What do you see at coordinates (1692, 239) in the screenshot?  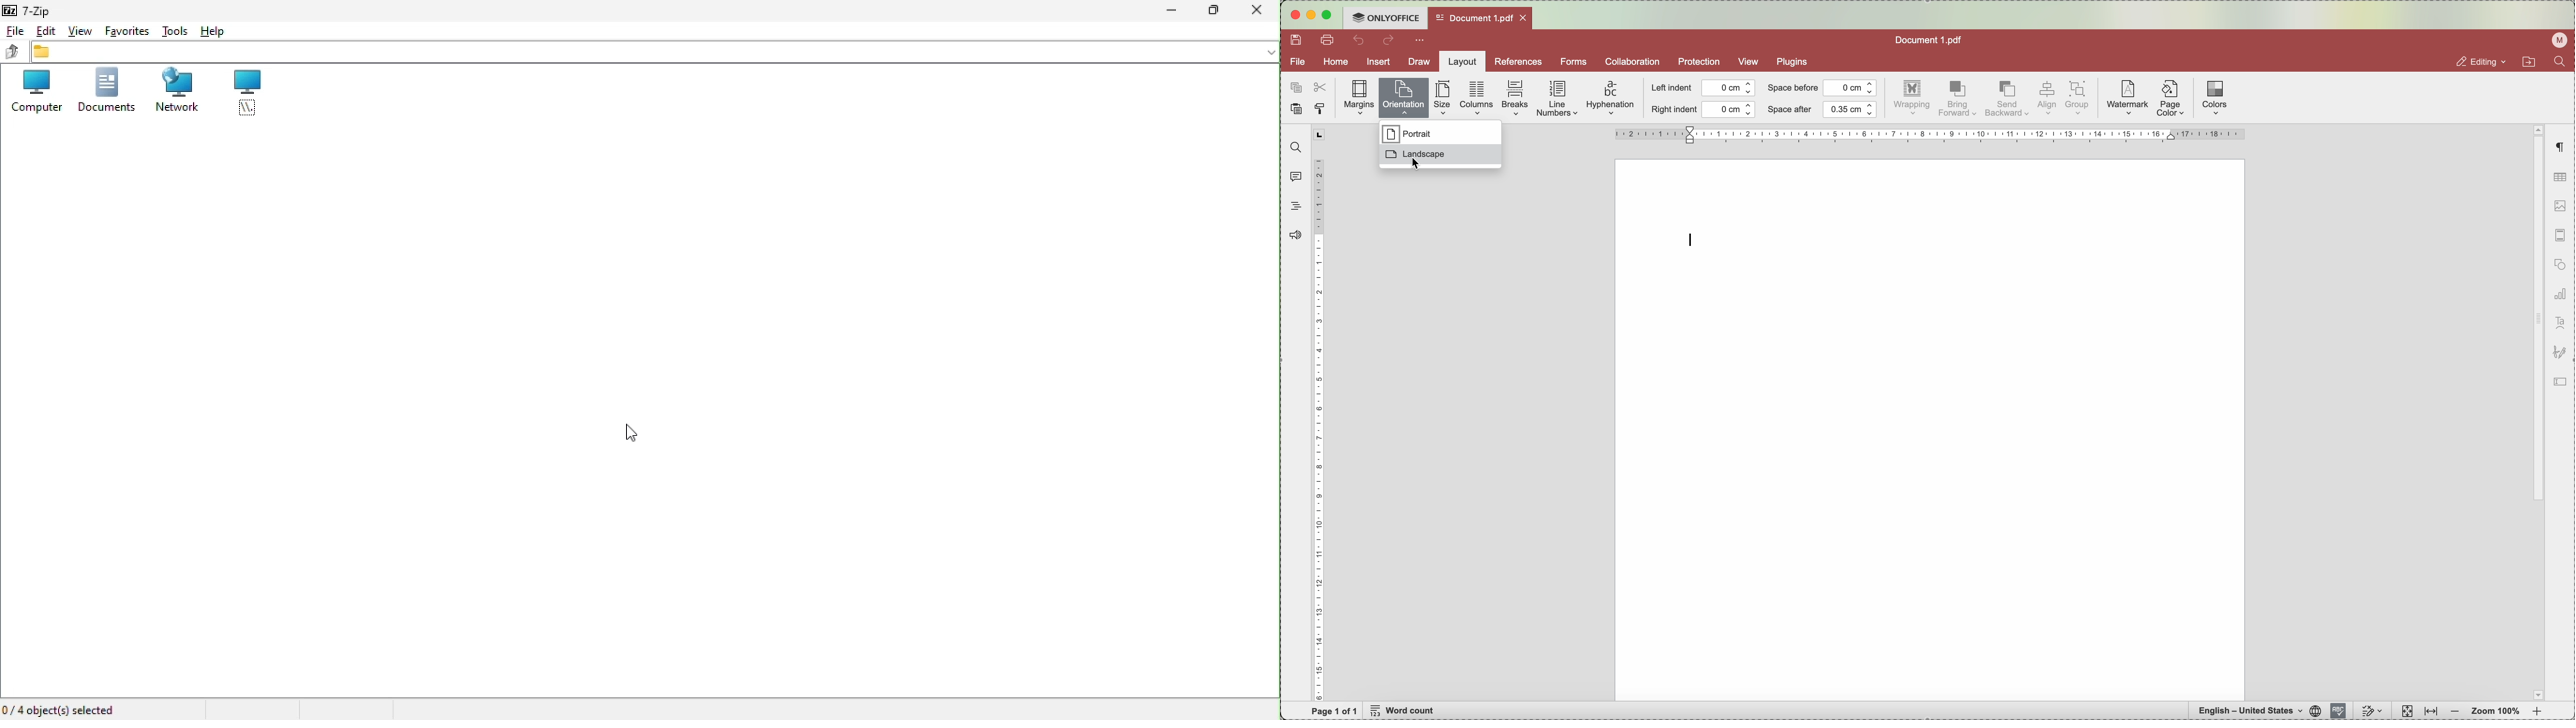 I see `type` at bounding box center [1692, 239].